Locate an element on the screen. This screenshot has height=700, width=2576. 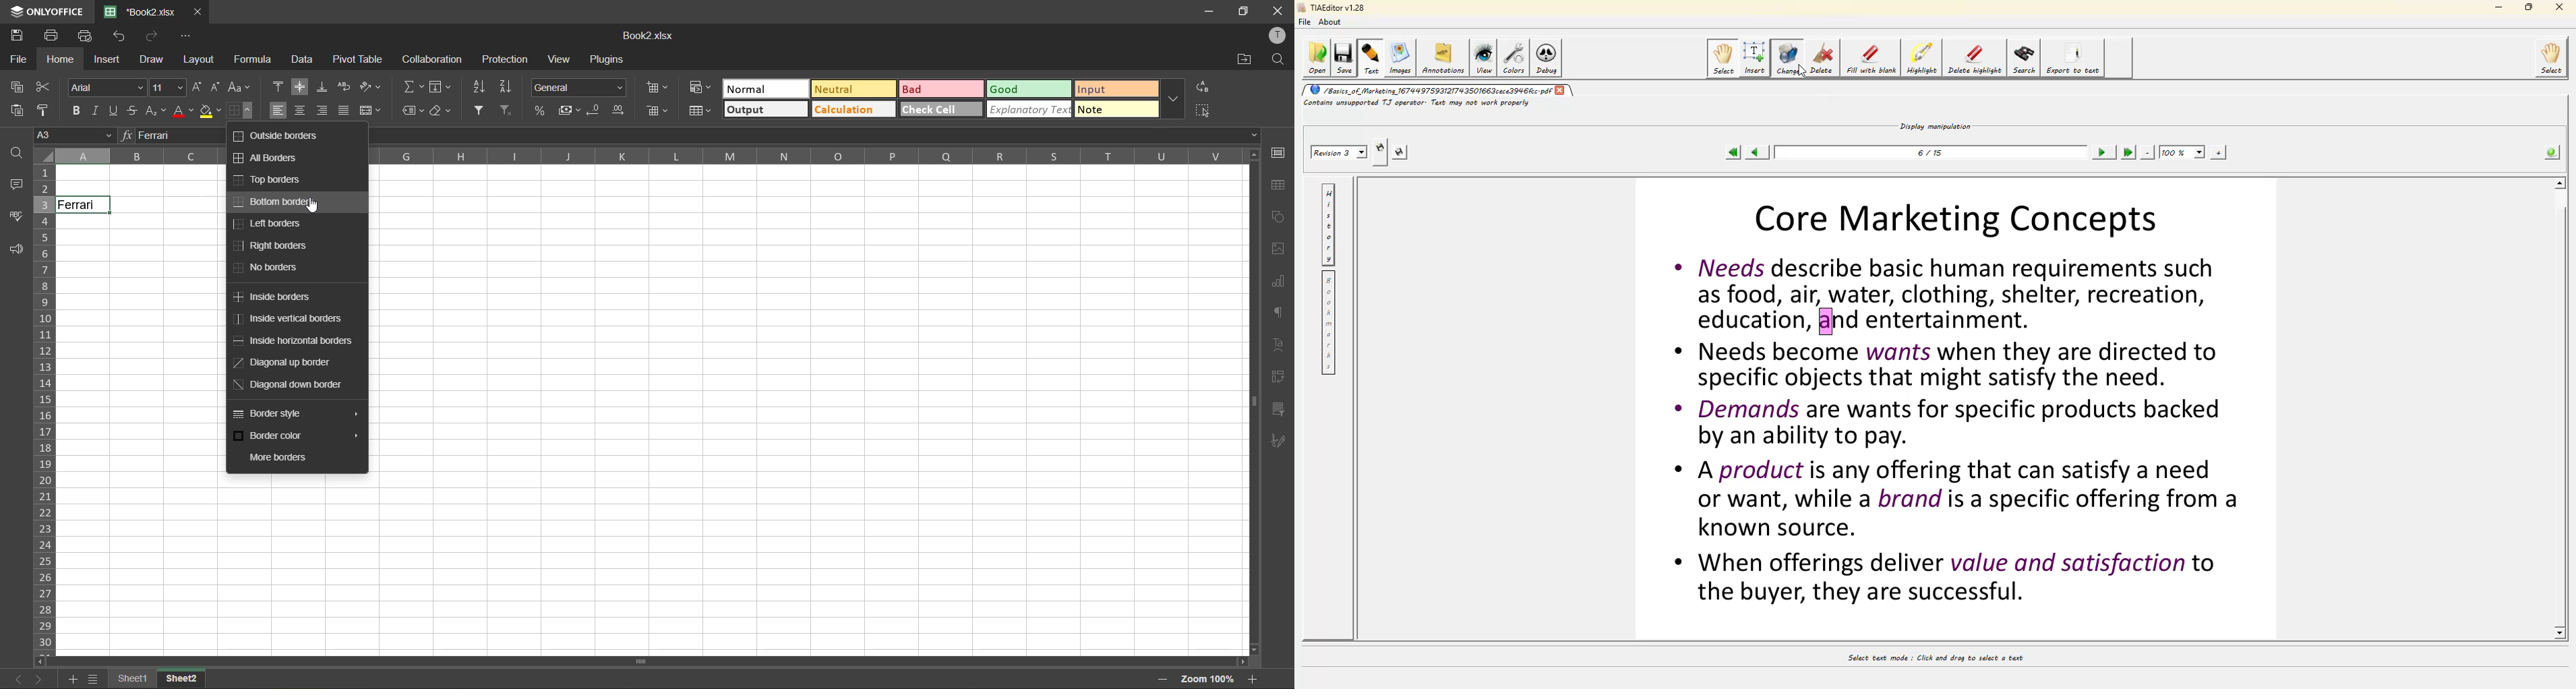
font color is located at coordinates (184, 111).